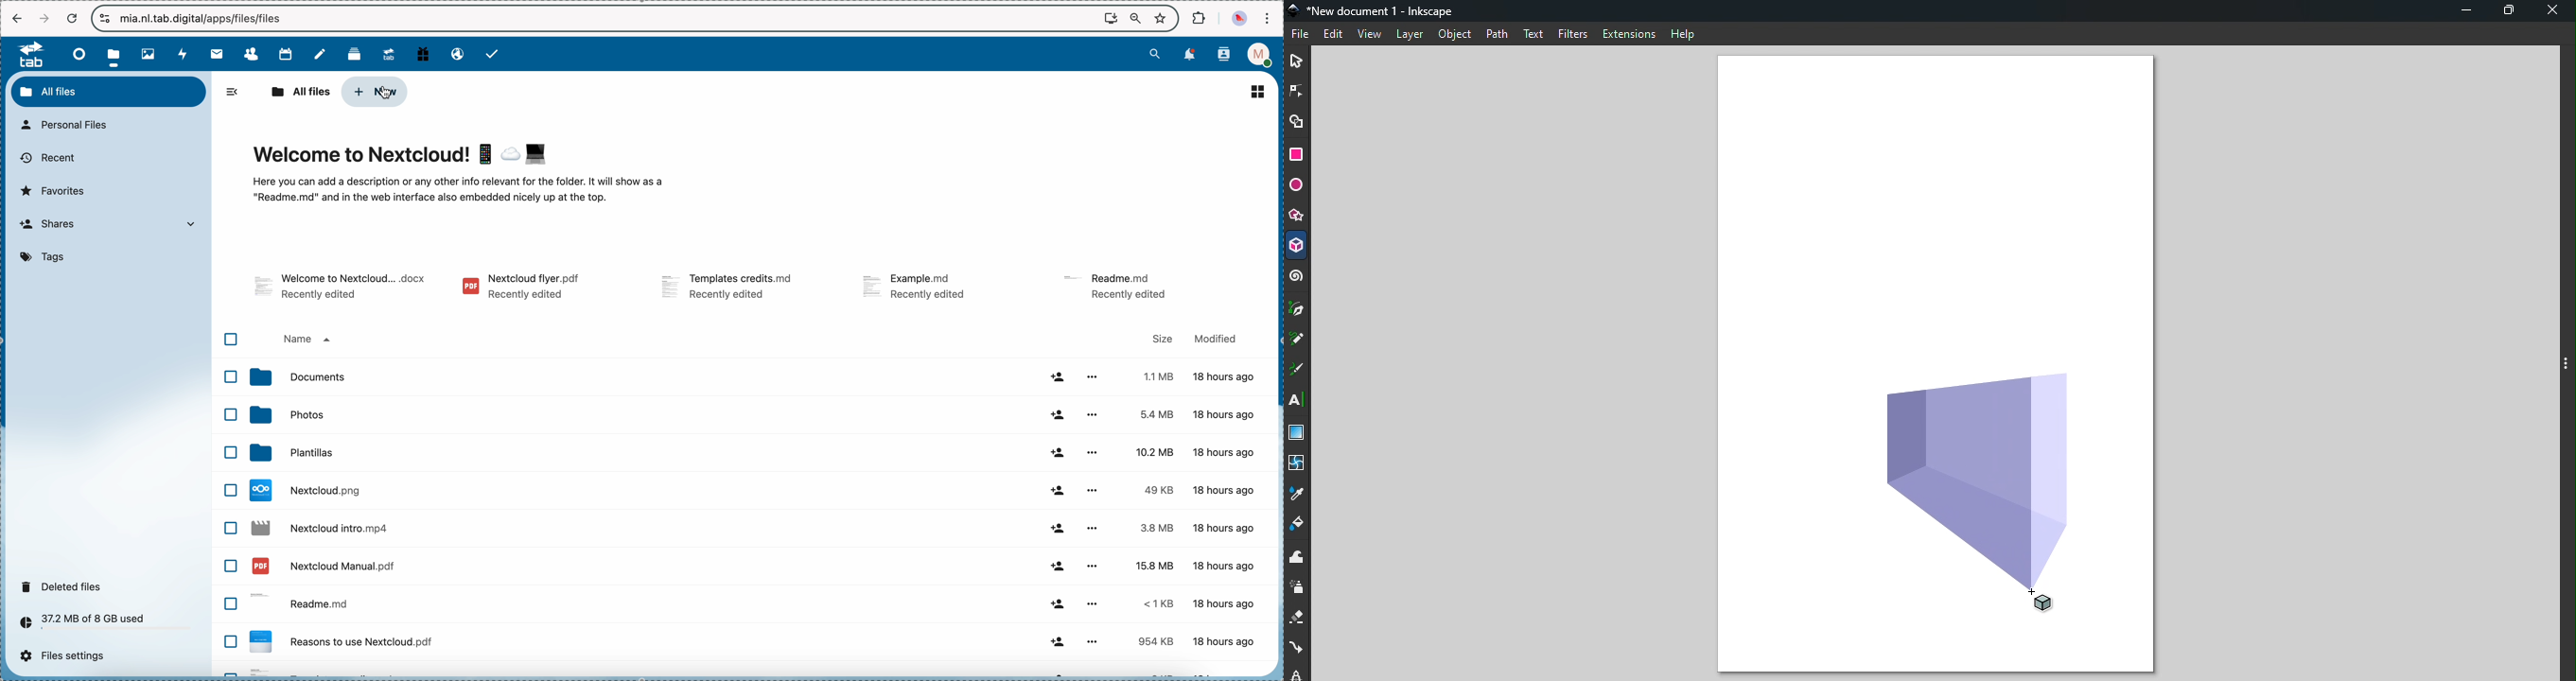 Image resolution: width=2576 pixels, height=700 pixels. What do you see at coordinates (746, 671) in the screenshot?
I see `file` at bounding box center [746, 671].